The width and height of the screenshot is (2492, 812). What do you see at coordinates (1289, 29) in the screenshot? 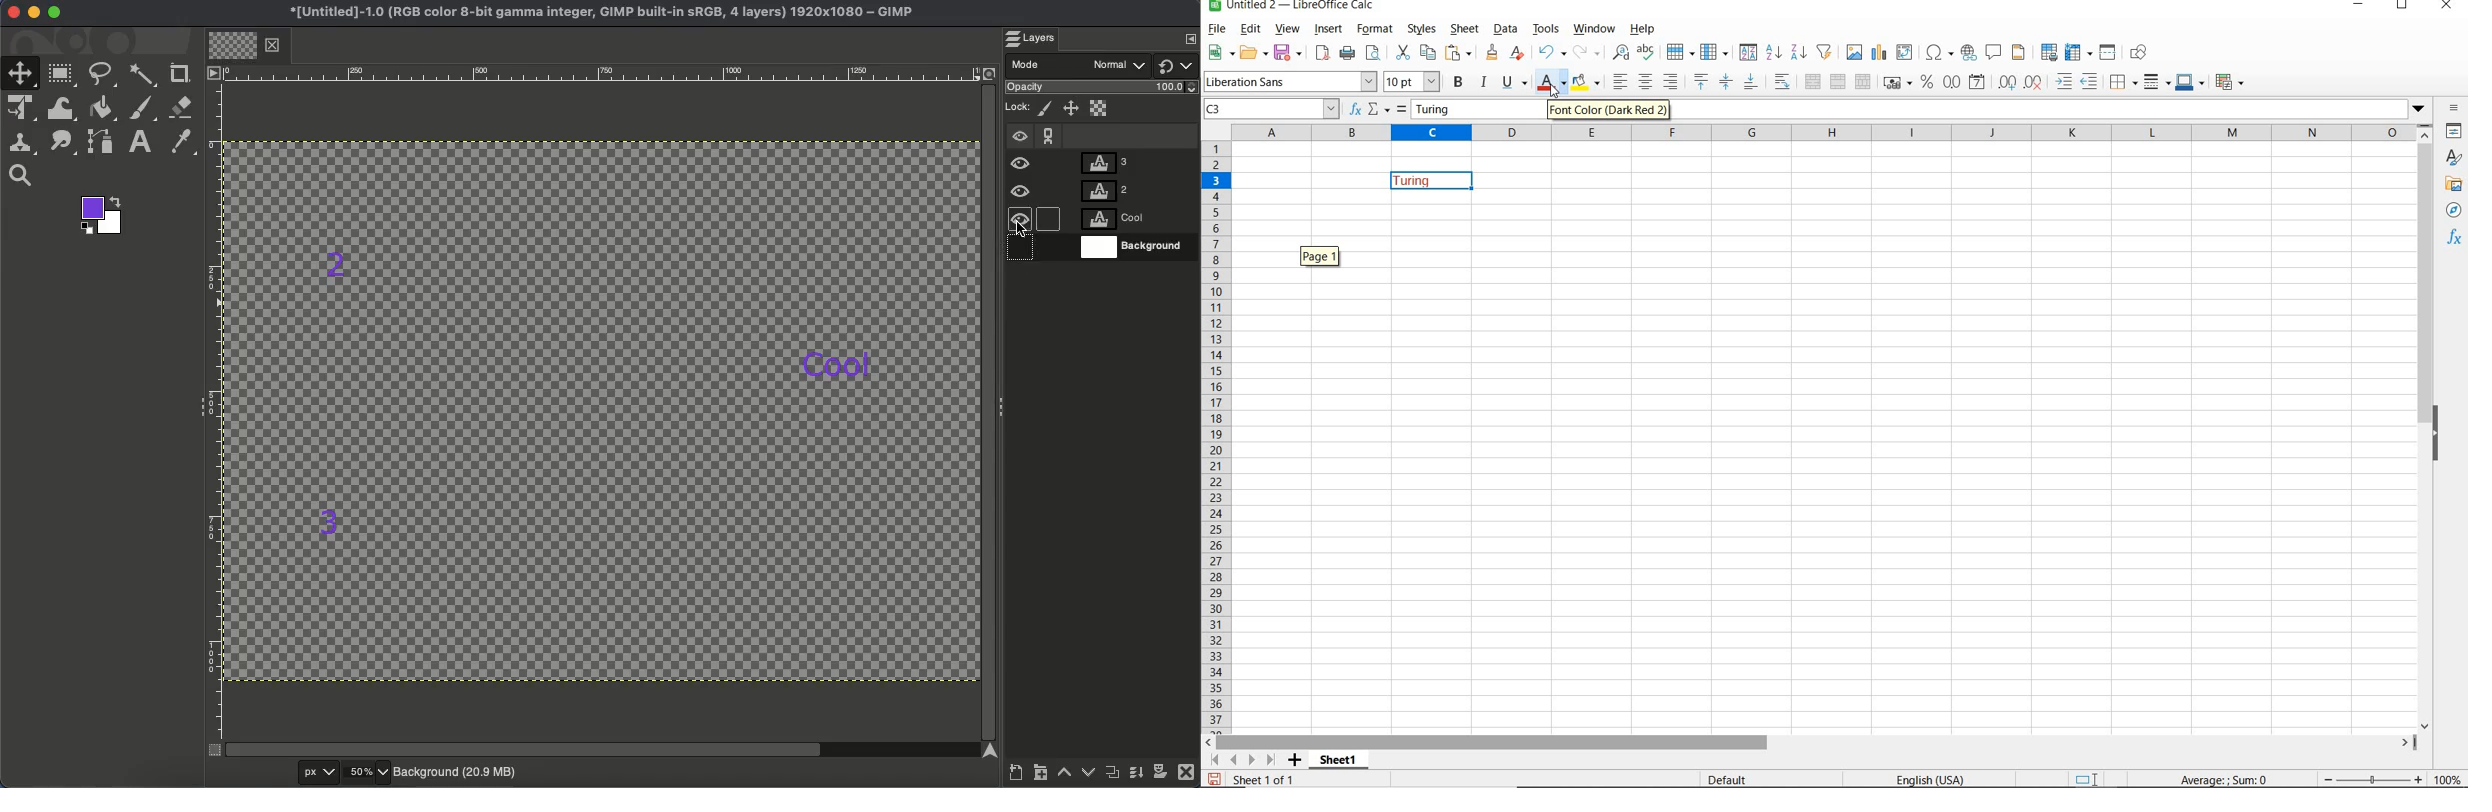
I see `VIEW` at bounding box center [1289, 29].